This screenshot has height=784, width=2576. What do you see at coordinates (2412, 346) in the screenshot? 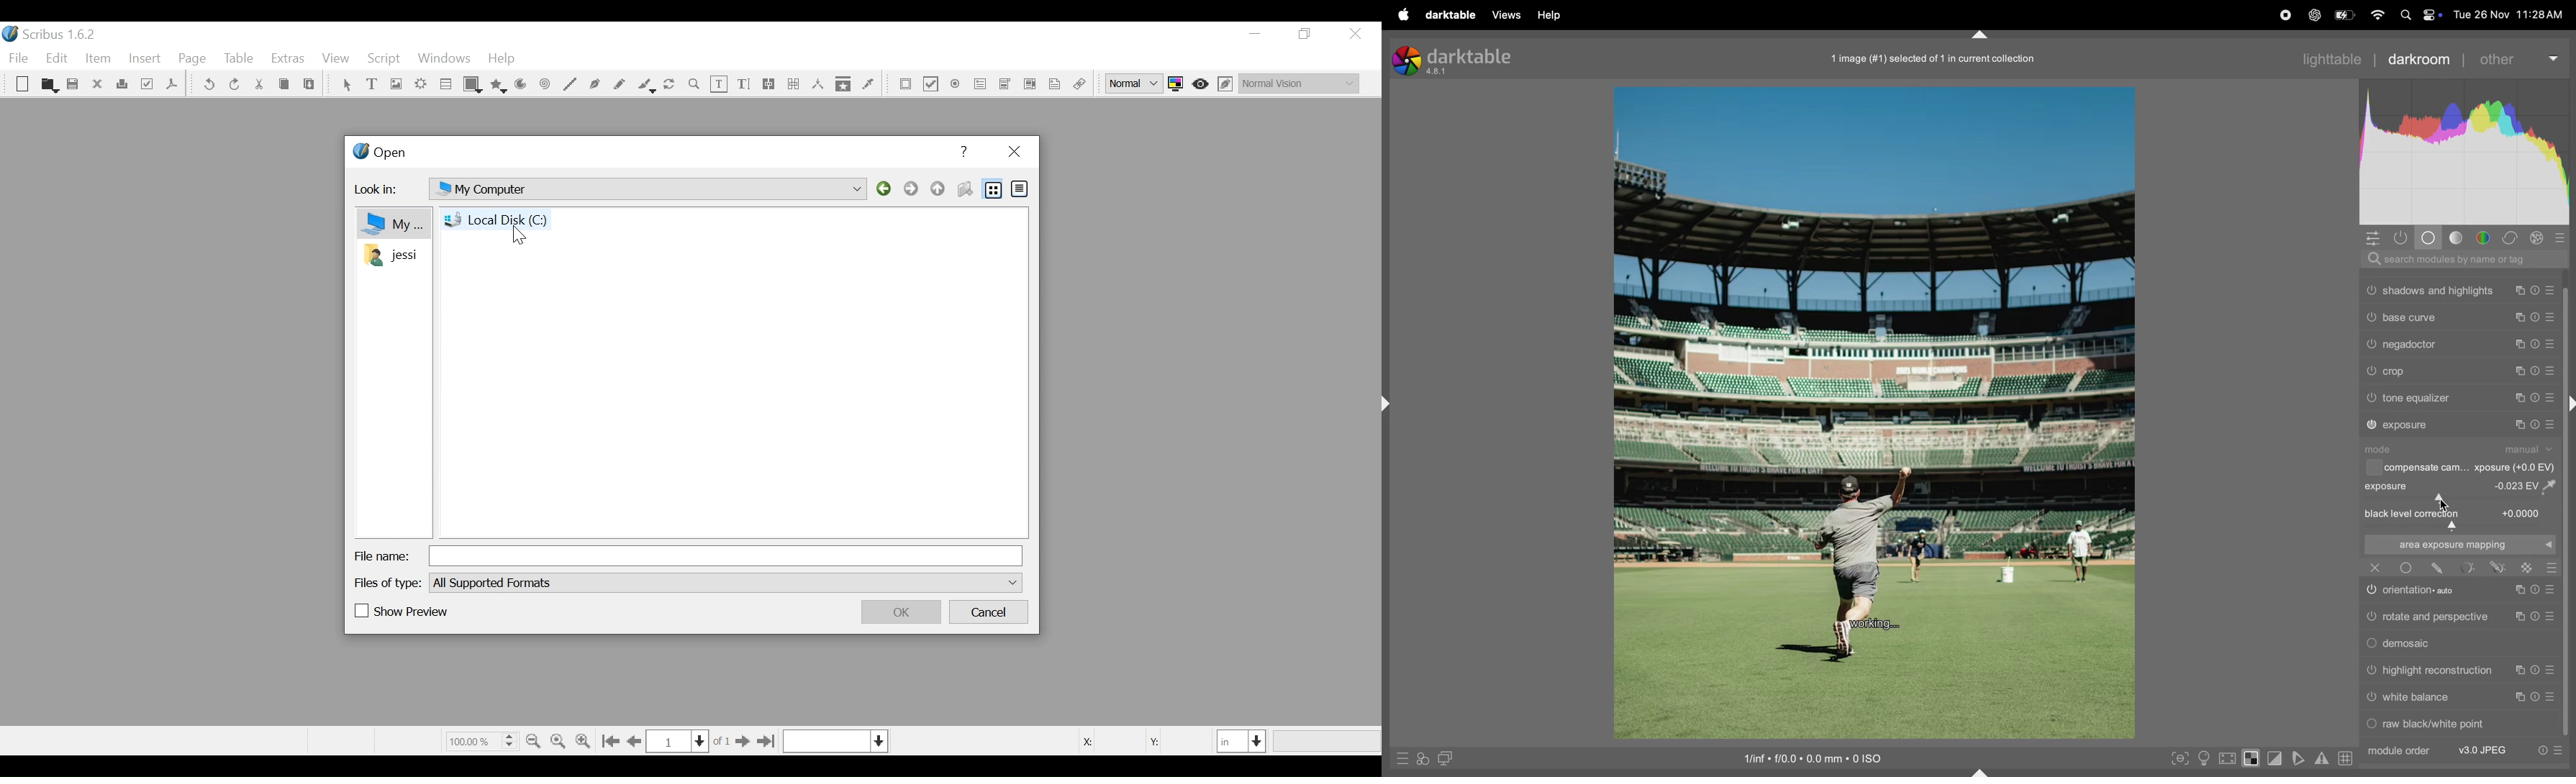
I see `nega doctor` at bounding box center [2412, 346].